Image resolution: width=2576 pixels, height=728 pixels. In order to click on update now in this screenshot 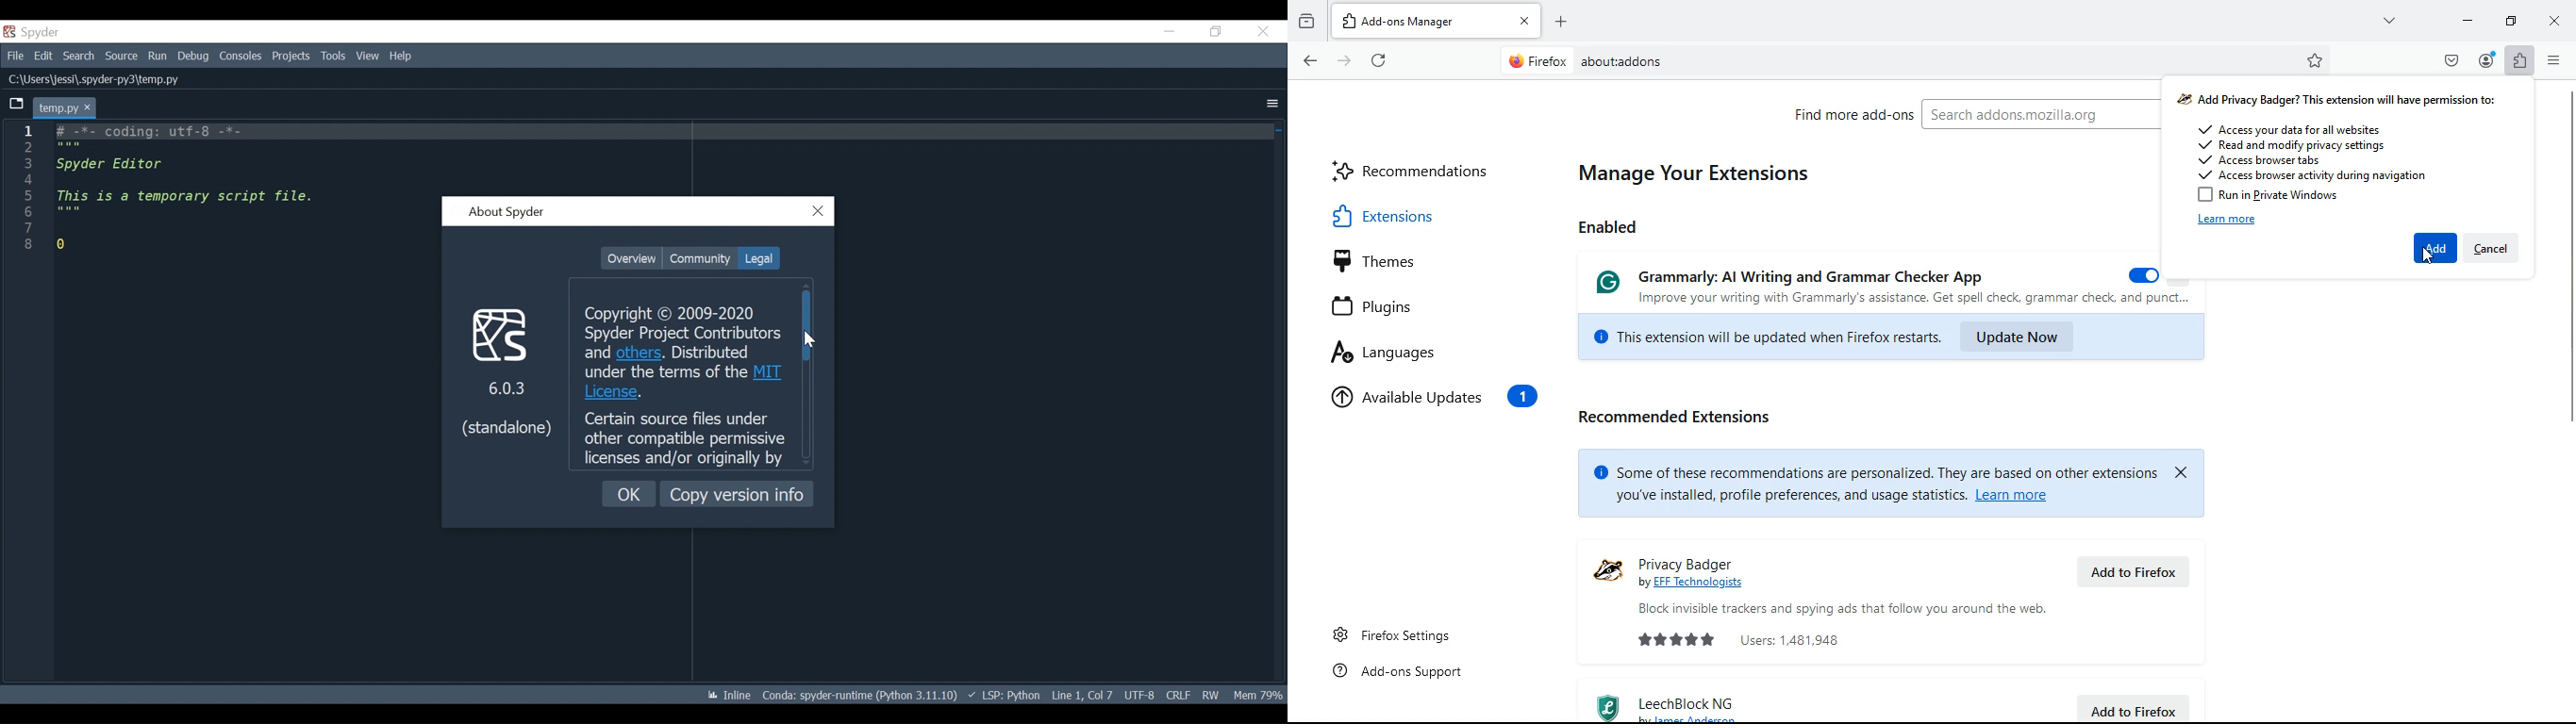, I will do `click(2042, 337)`.